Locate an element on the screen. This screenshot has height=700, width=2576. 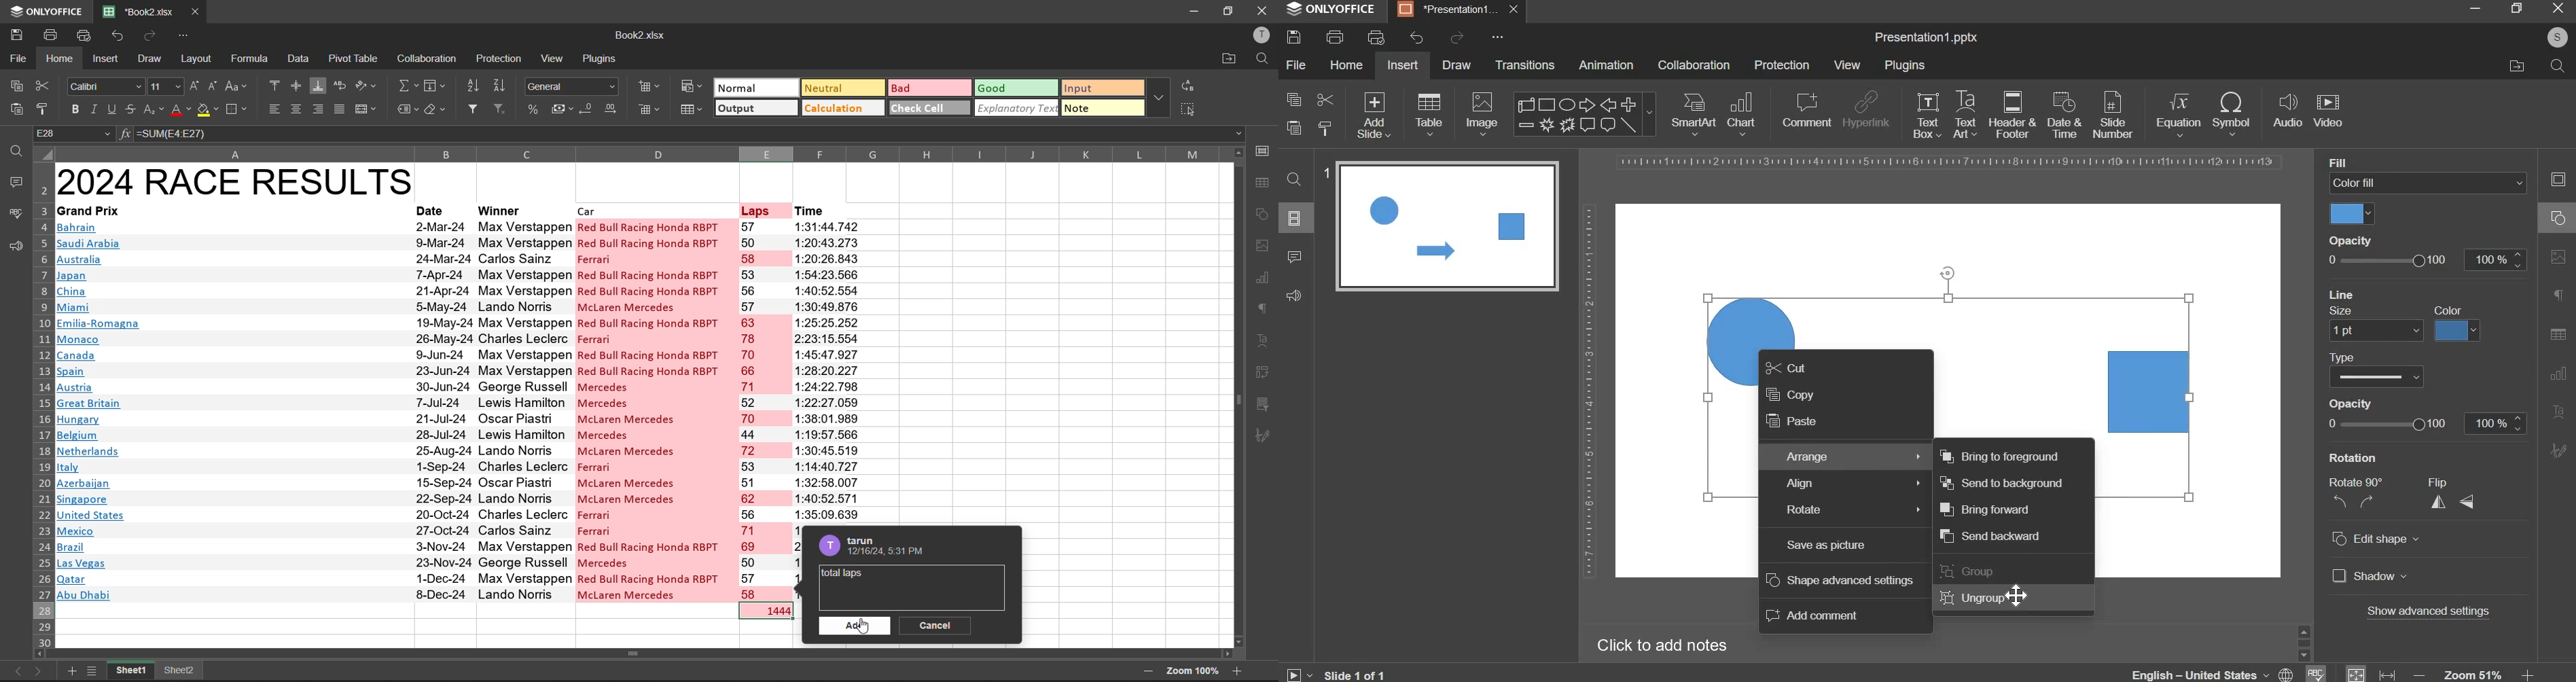
comment is located at coordinates (1806, 109).